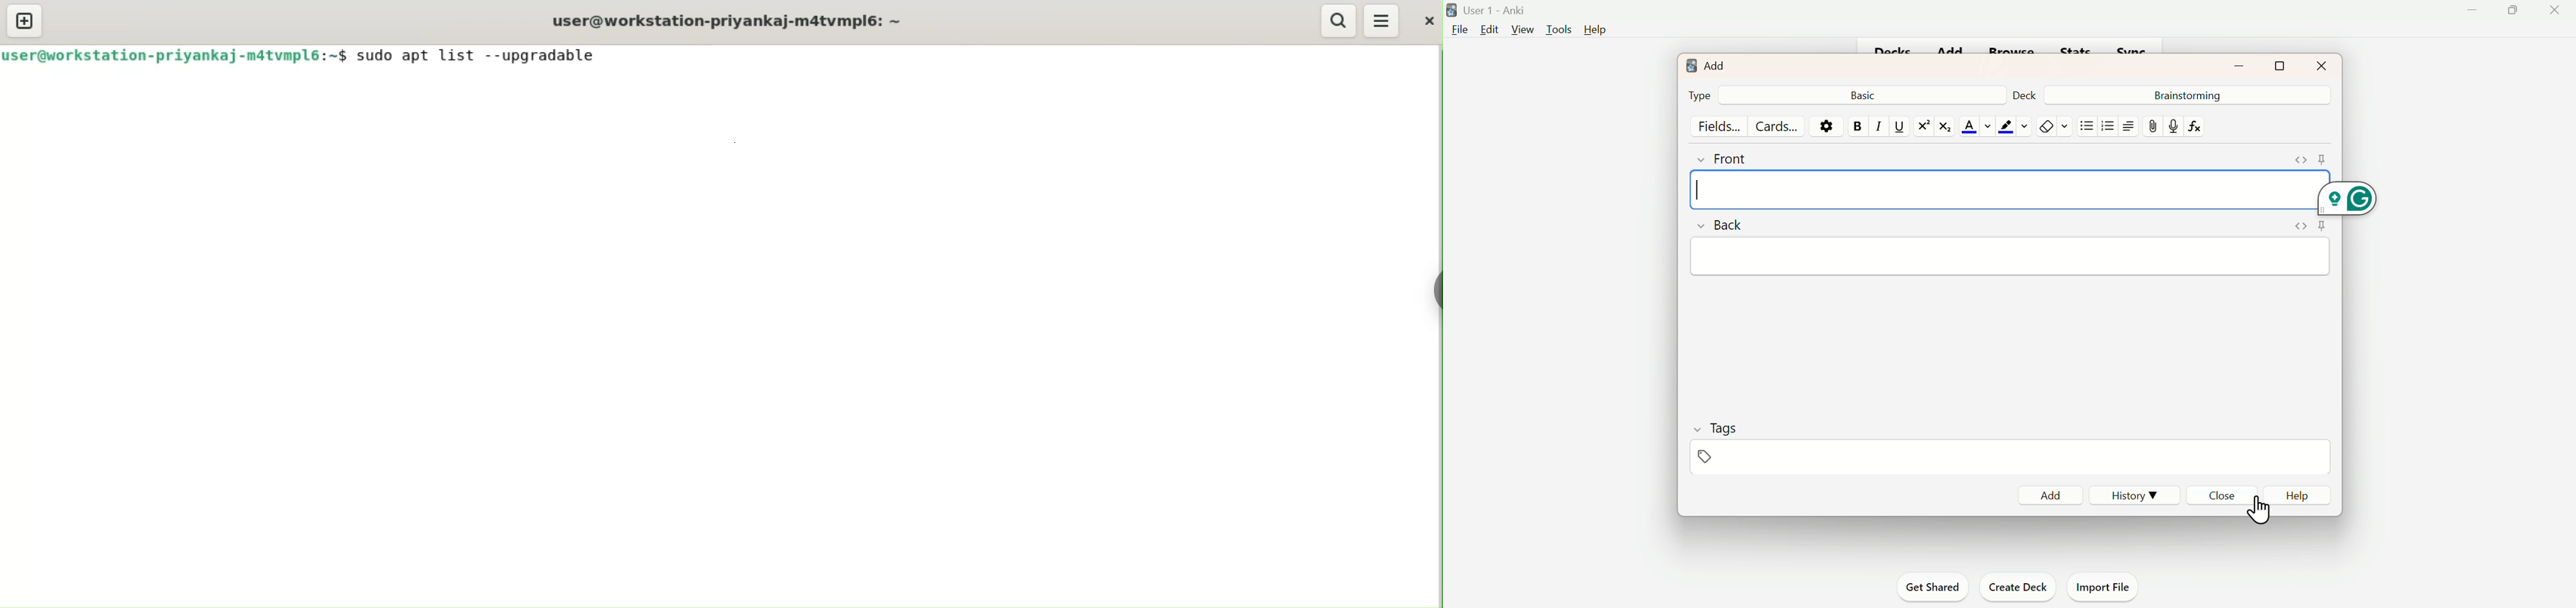  Describe the element at coordinates (1598, 29) in the screenshot. I see `` at that location.